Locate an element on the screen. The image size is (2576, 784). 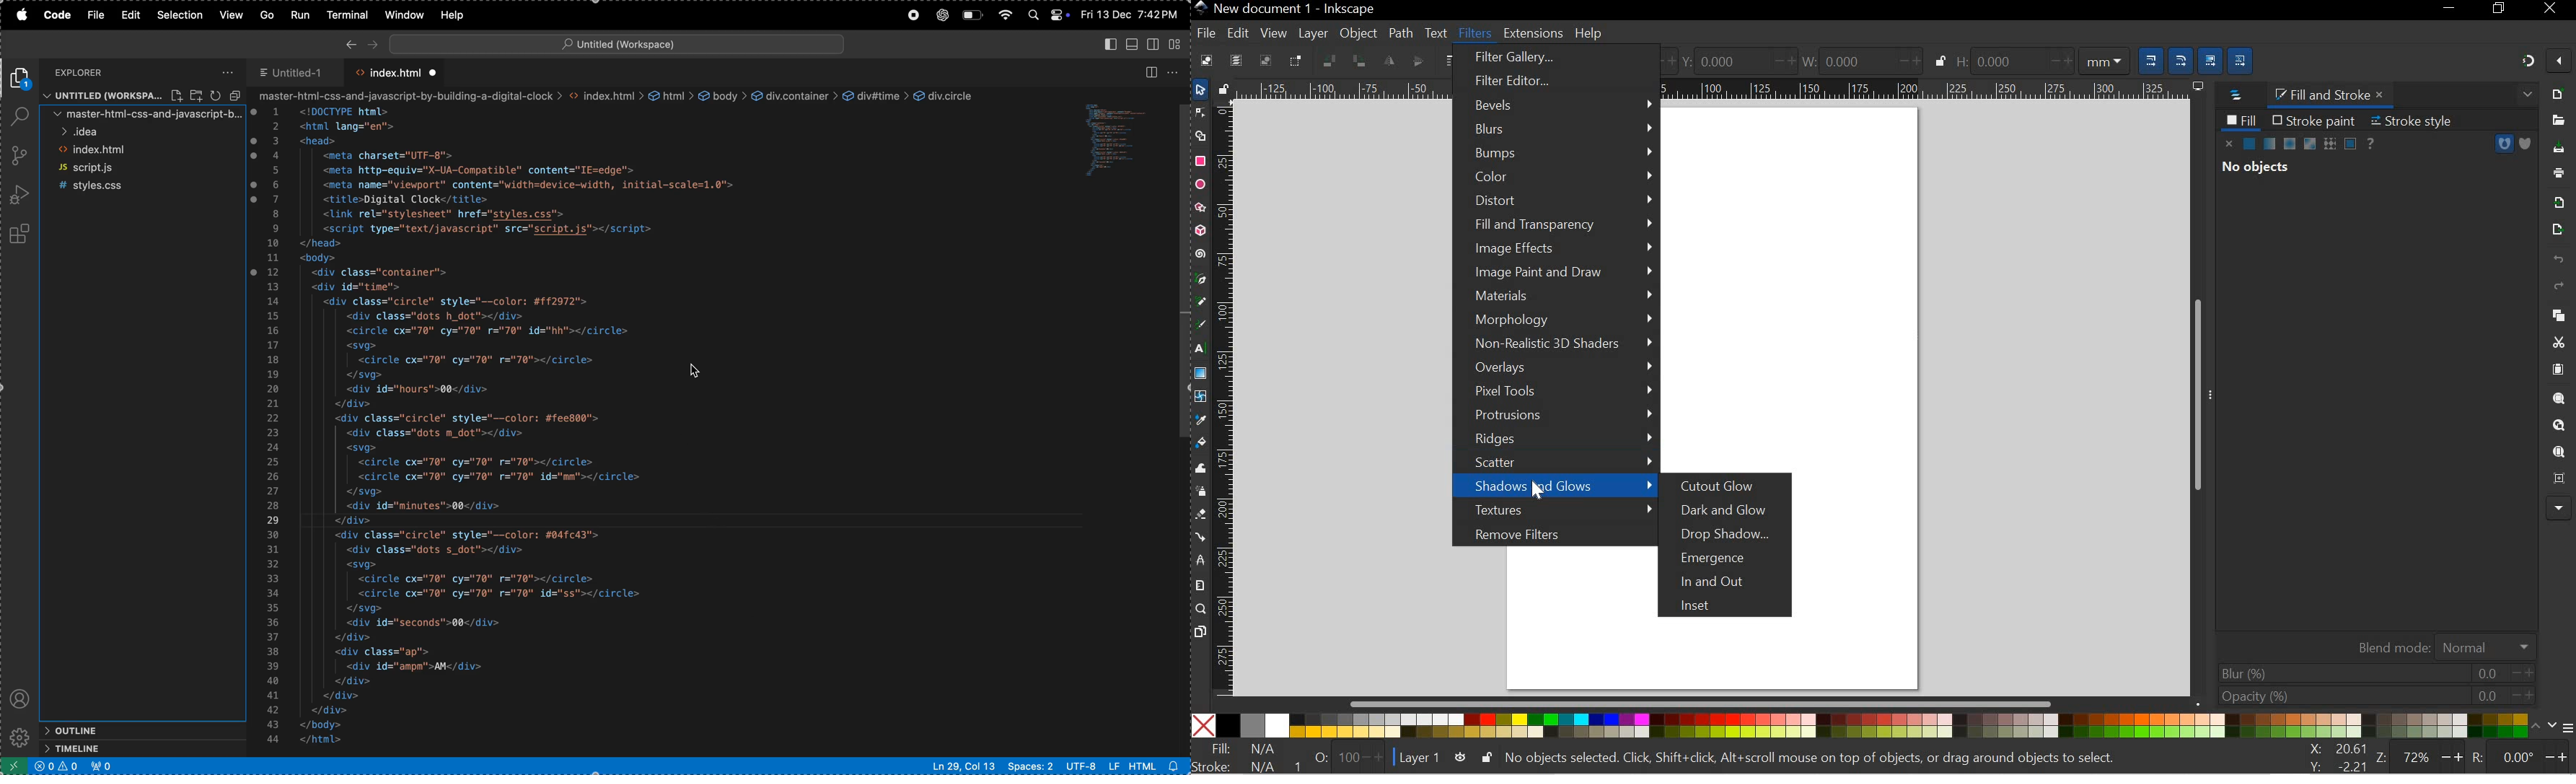
no ports forwarded is located at coordinates (102, 767).